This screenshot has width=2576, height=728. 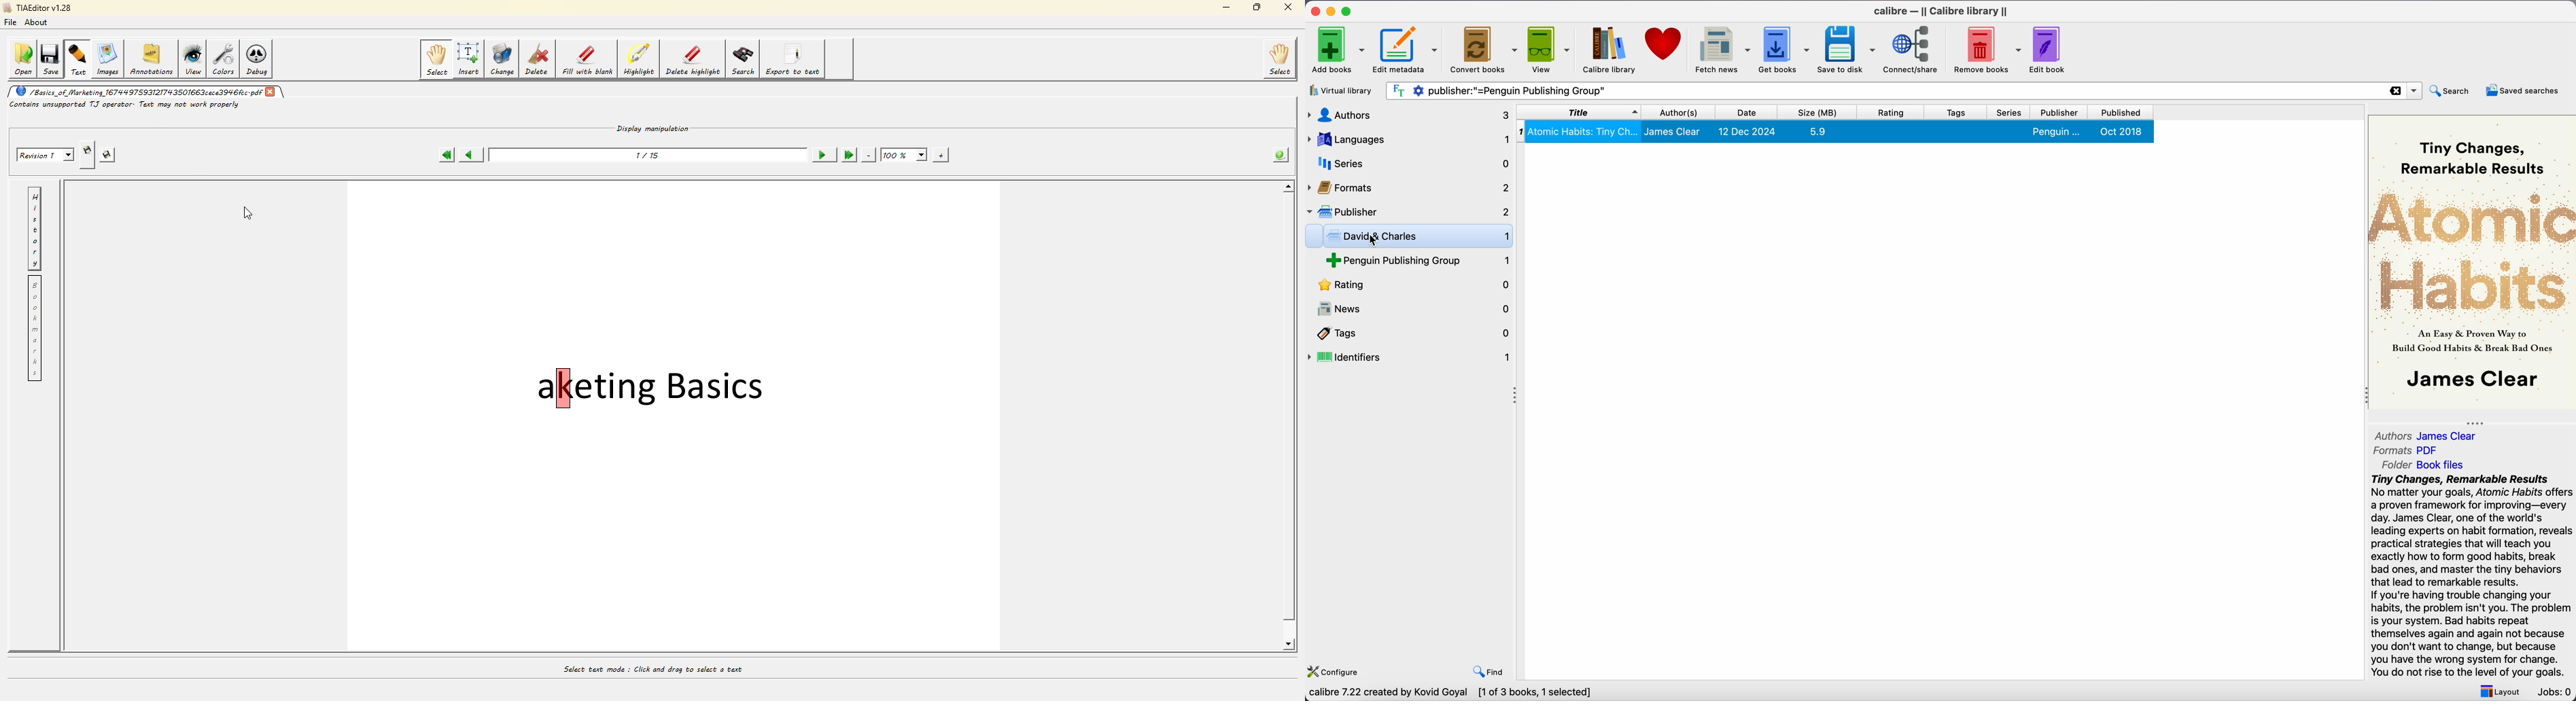 What do you see at coordinates (2123, 113) in the screenshot?
I see `published` at bounding box center [2123, 113].